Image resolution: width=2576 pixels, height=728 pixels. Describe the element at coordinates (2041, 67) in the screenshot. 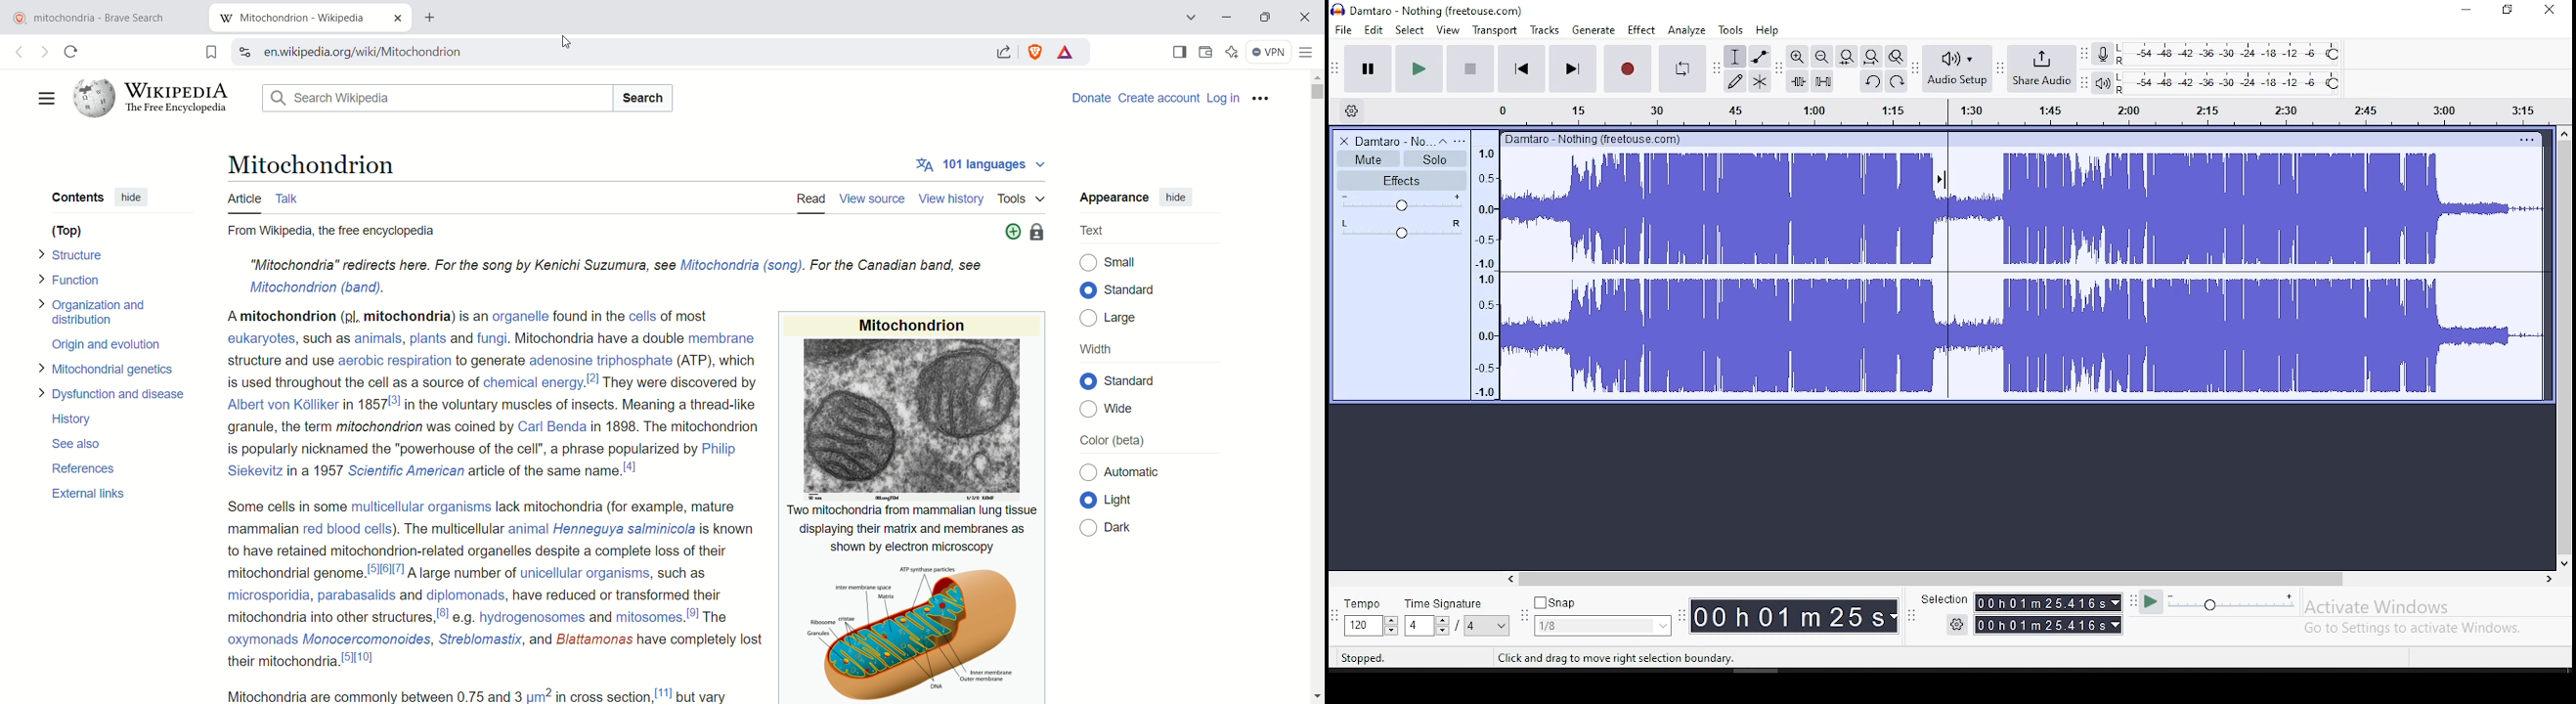

I see `share audio` at that location.